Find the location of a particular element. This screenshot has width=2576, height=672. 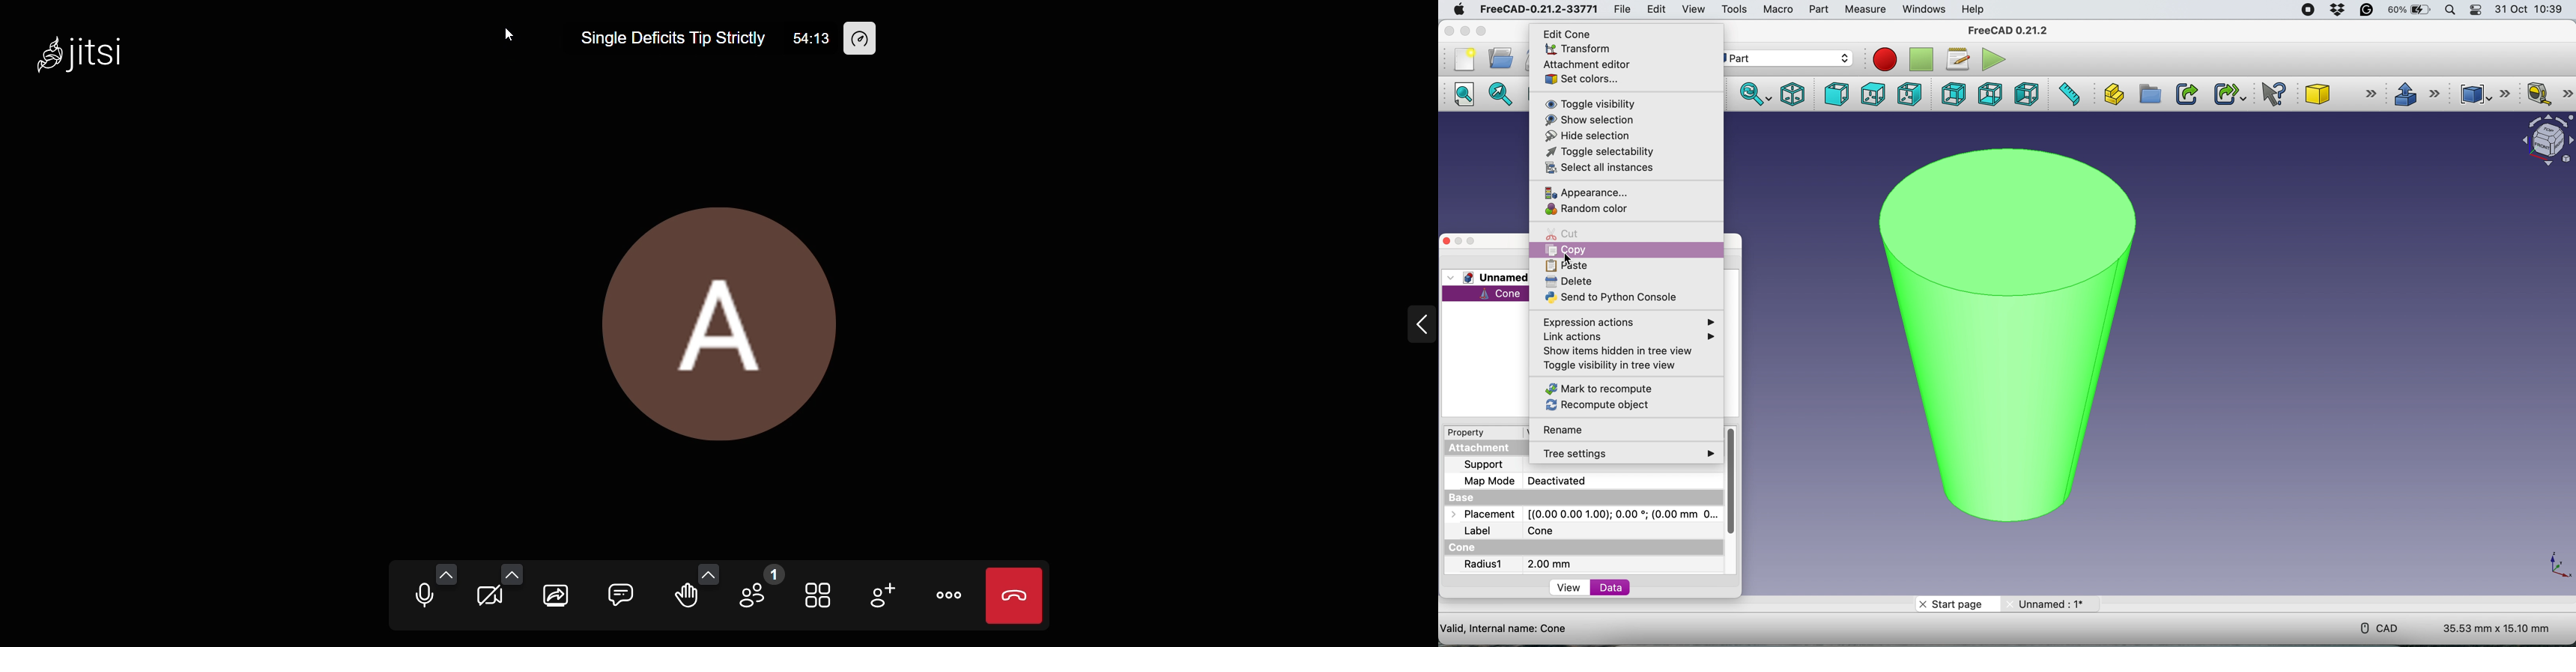

property is located at coordinates (1472, 433).